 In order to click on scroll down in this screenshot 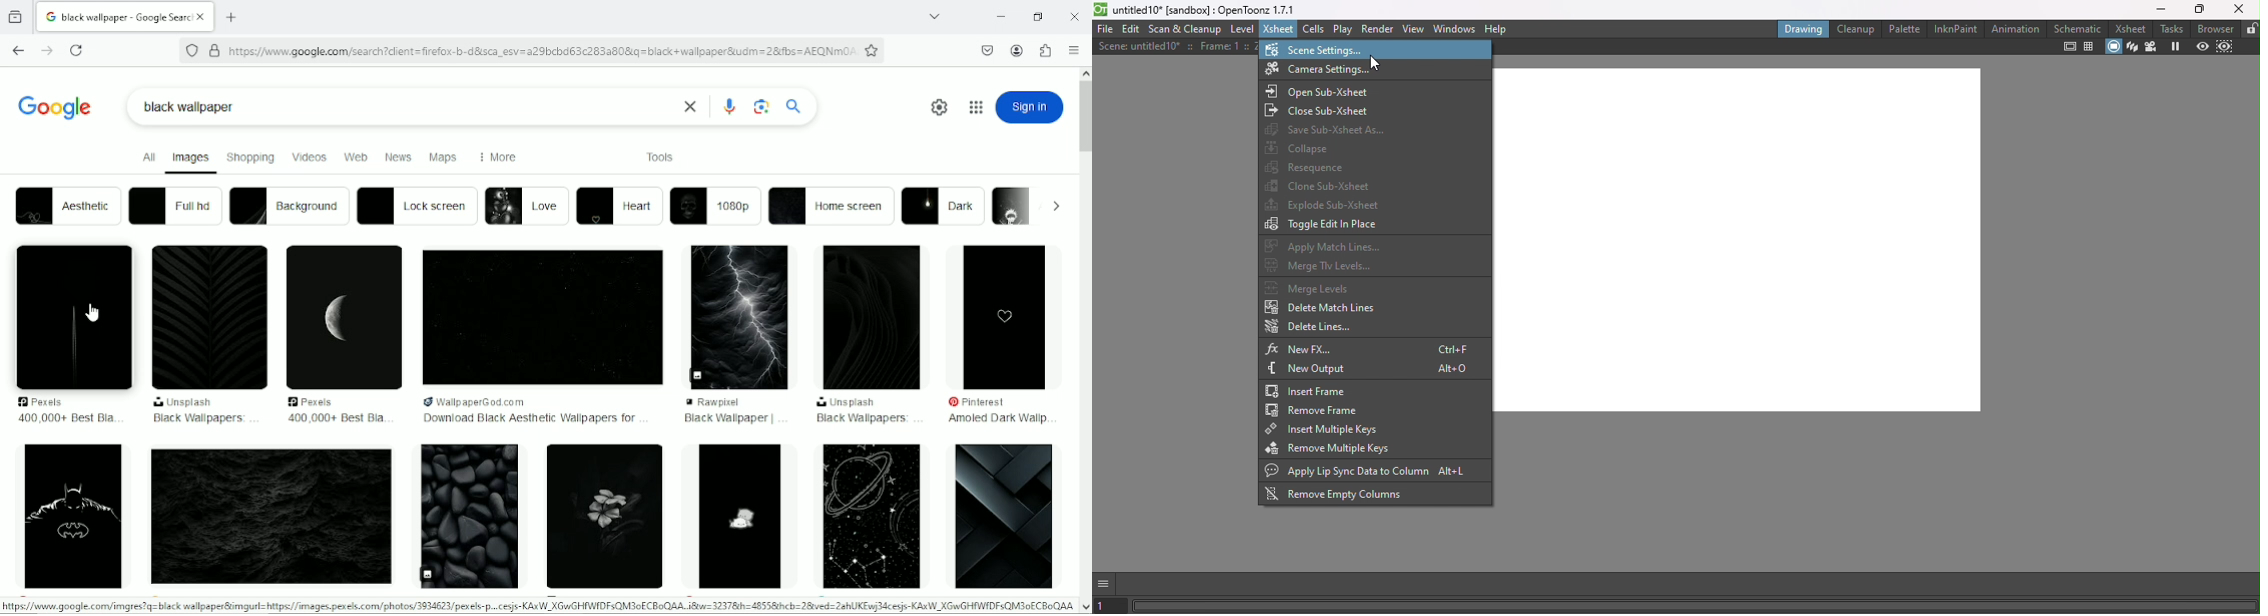, I will do `click(1085, 607)`.